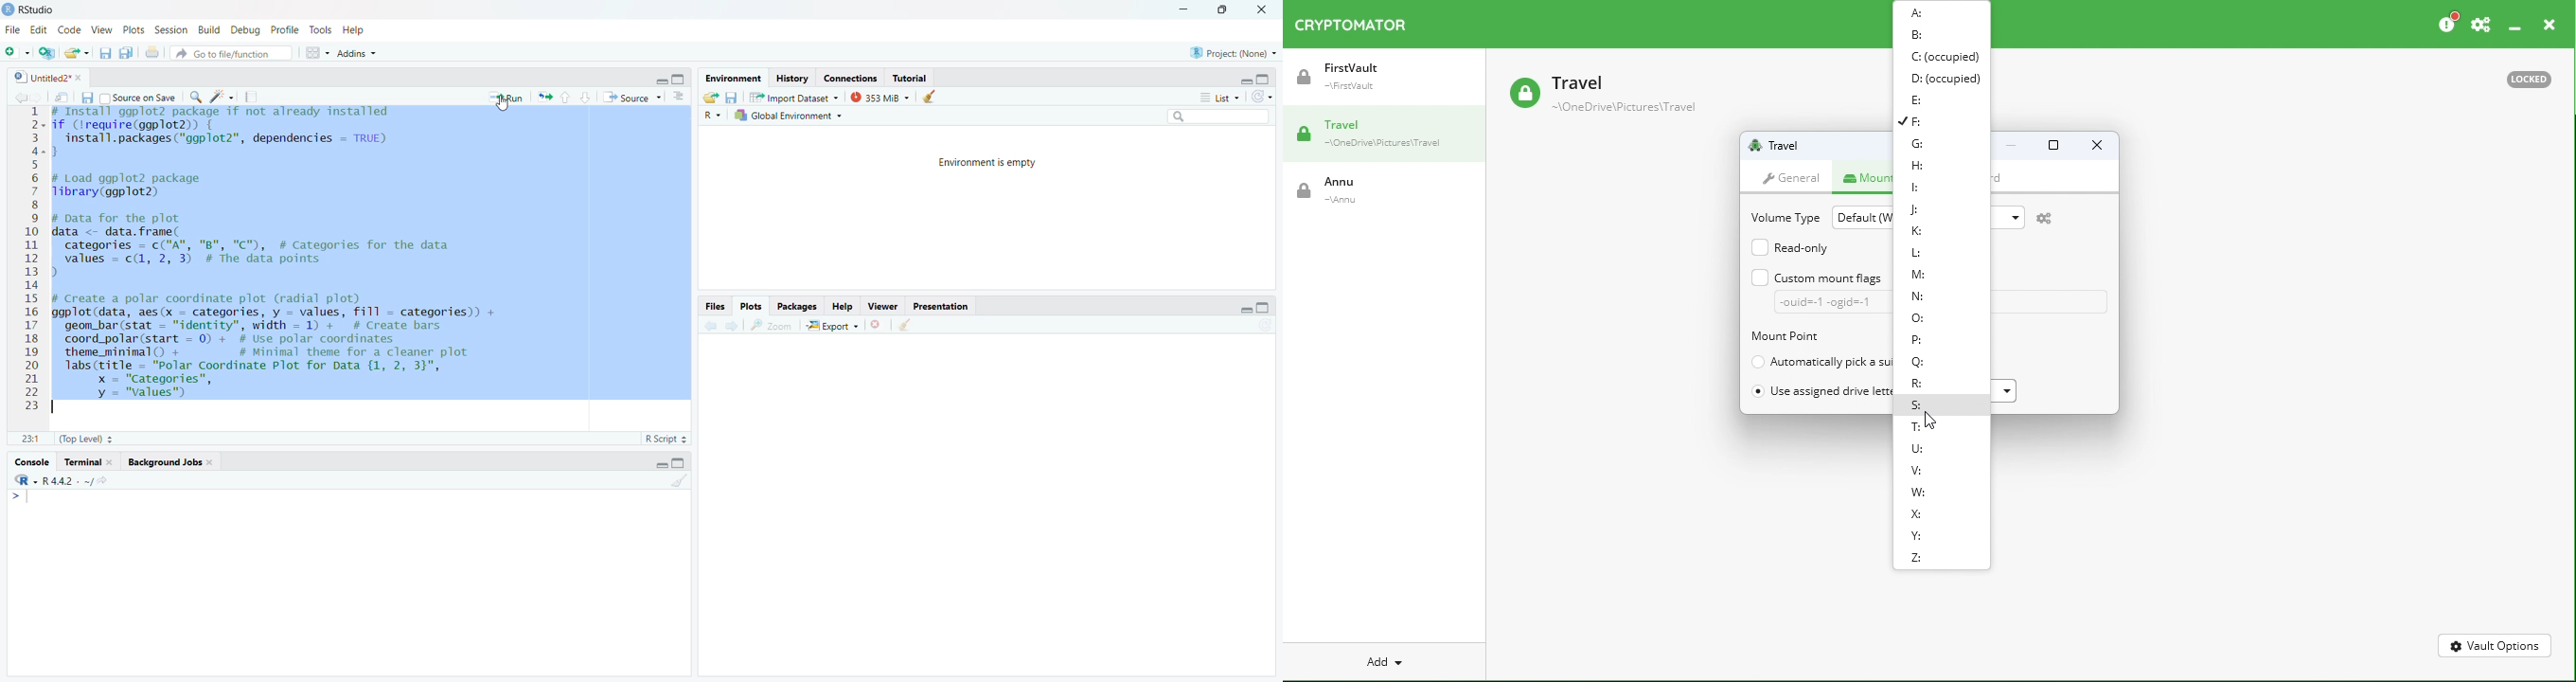  I want to click on Custom mount flag, so click(1817, 290).